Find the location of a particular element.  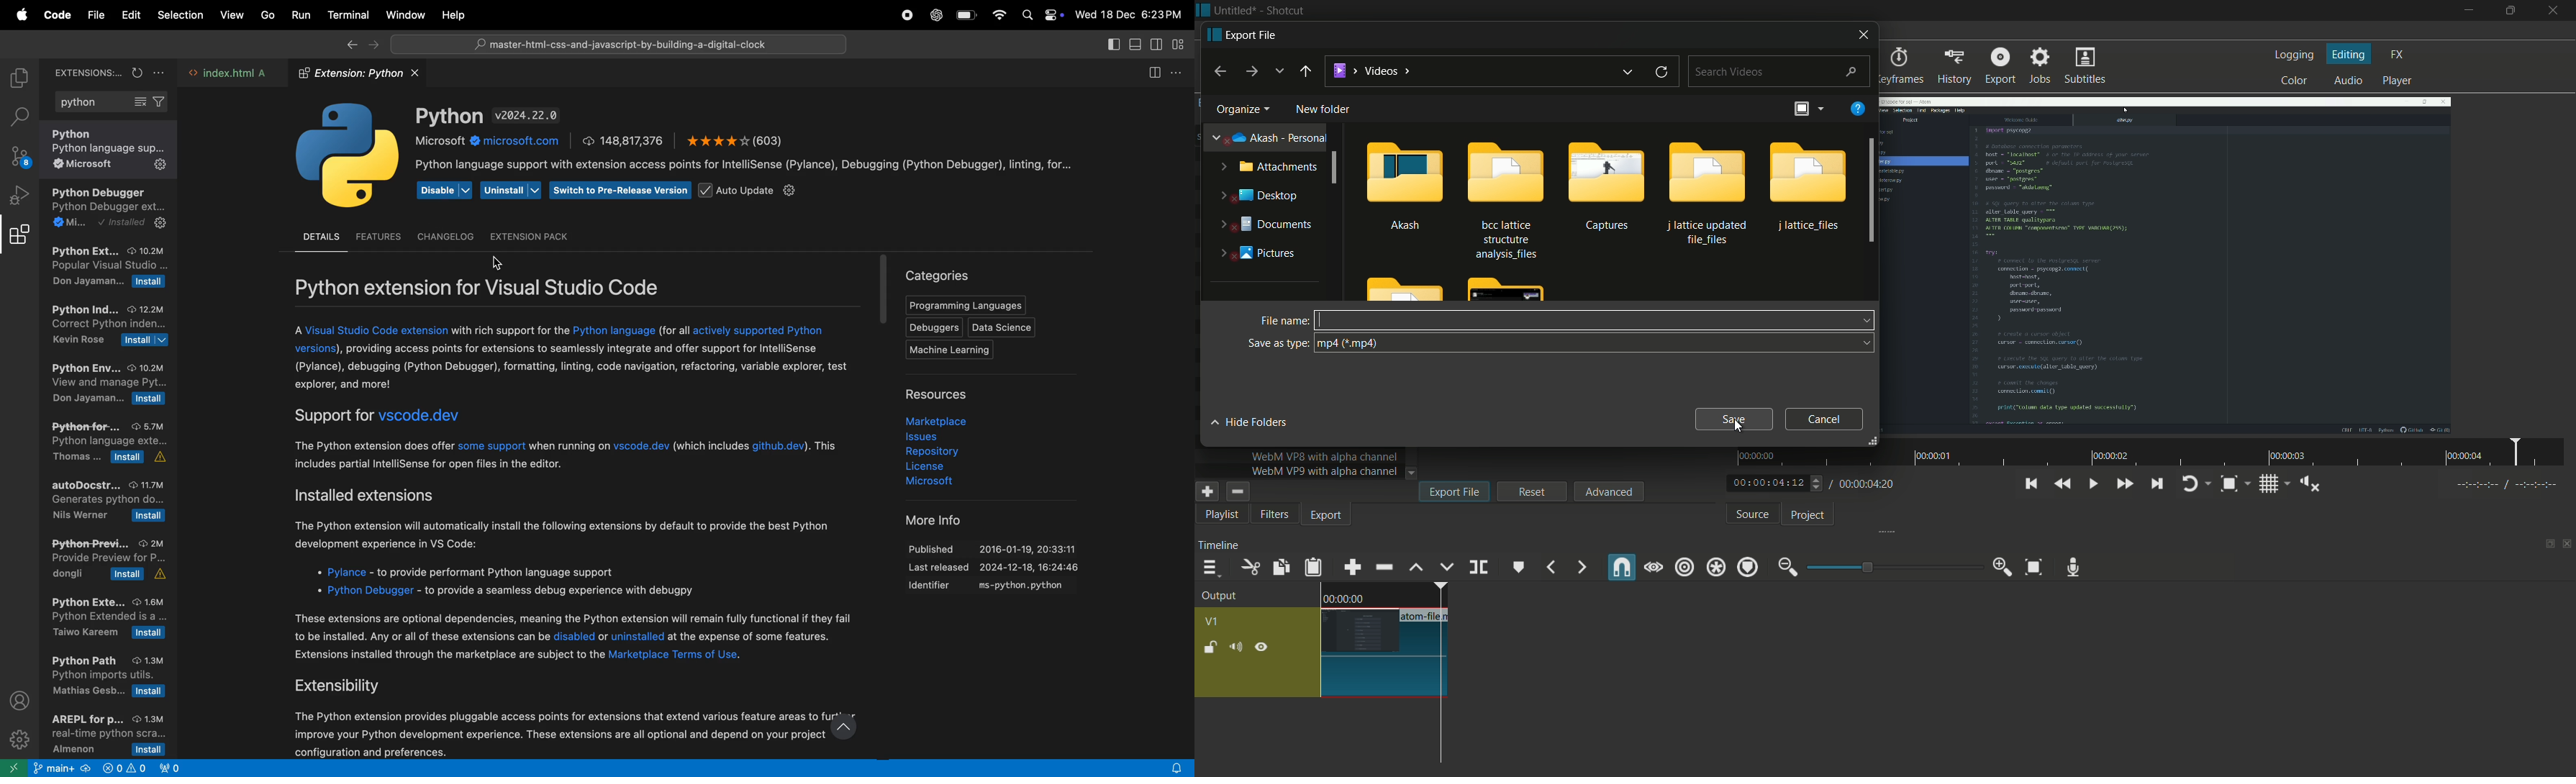

editing is located at coordinates (2350, 55).